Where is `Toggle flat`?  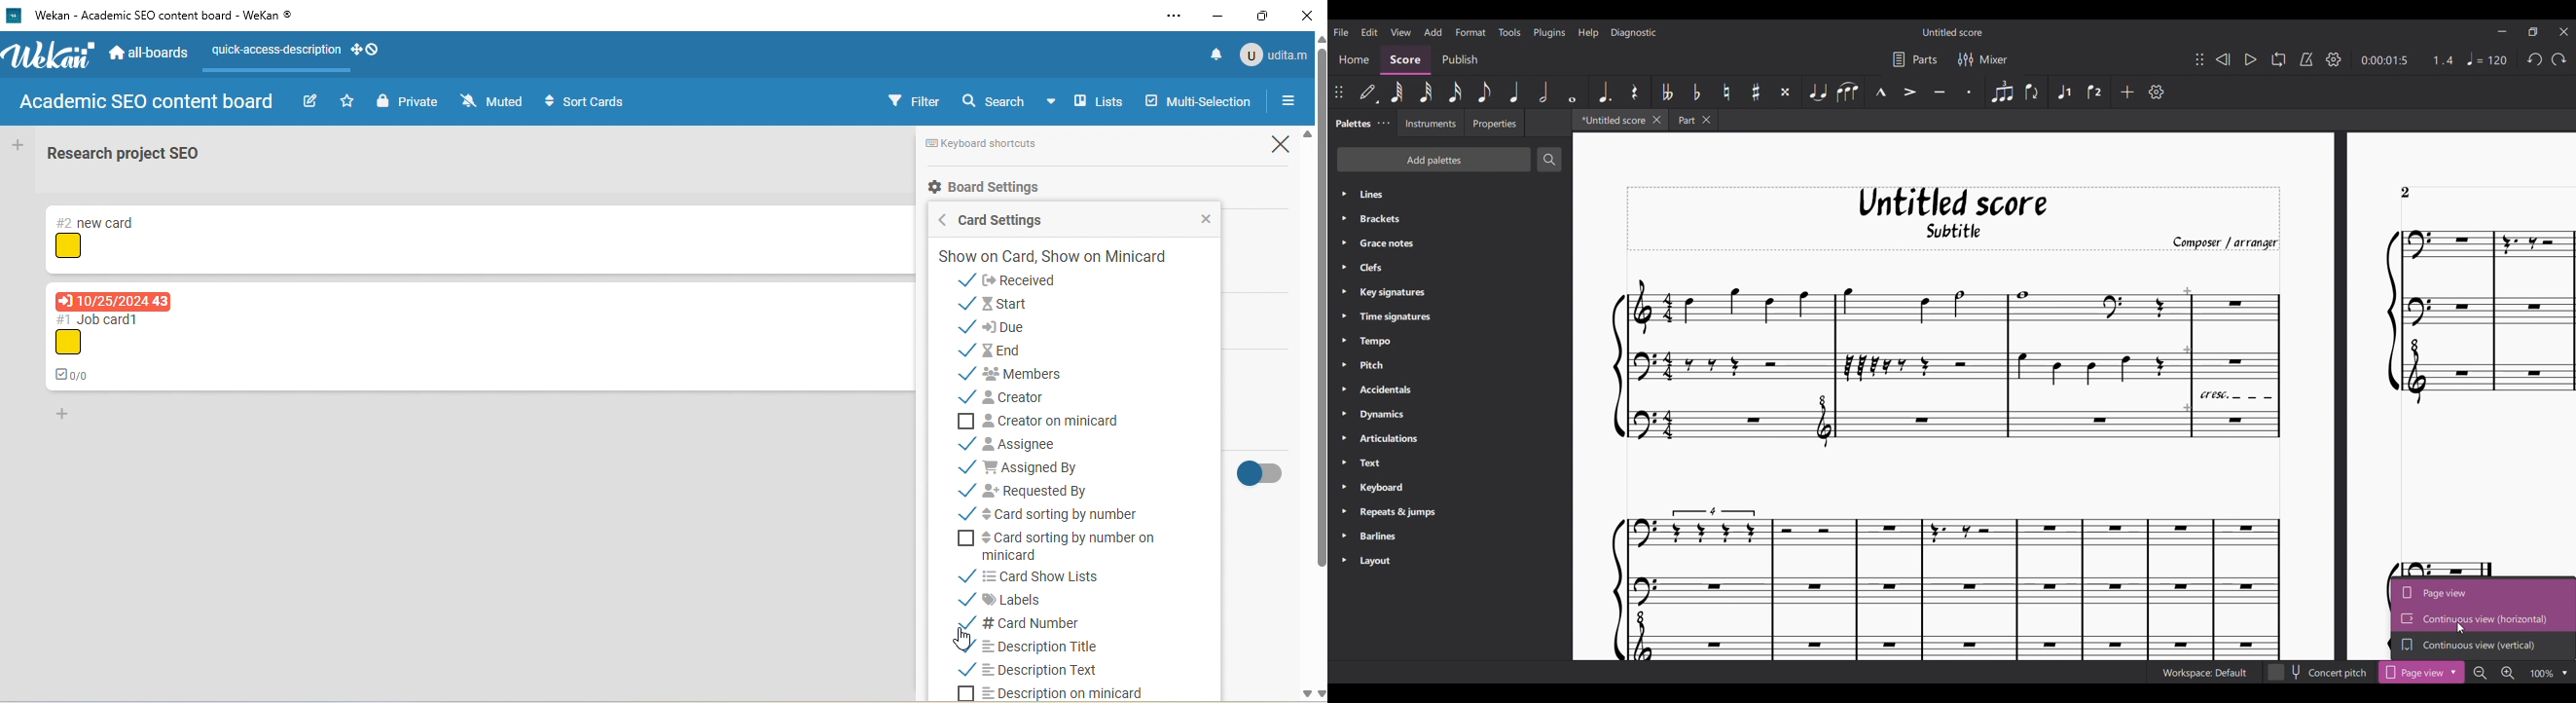
Toggle flat is located at coordinates (1696, 91).